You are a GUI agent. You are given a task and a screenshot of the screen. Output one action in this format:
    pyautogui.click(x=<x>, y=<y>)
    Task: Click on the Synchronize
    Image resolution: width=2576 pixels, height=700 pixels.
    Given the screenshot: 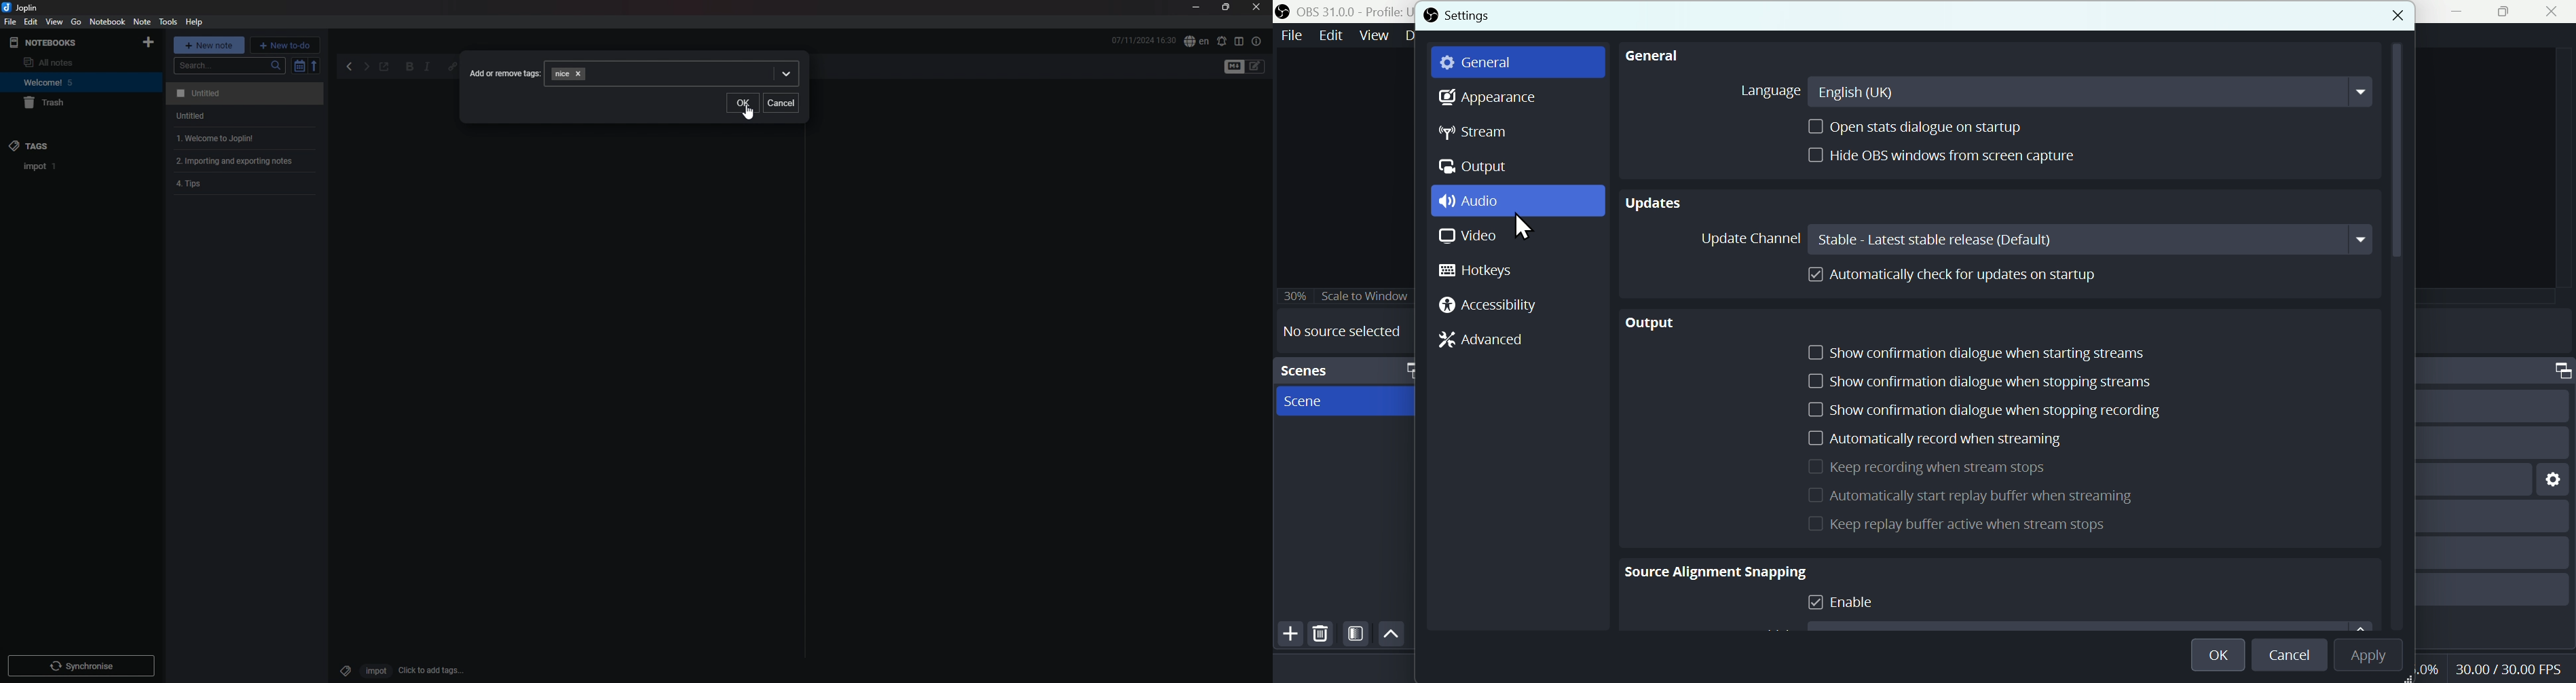 What is the action you would take?
    pyautogui.click(x=84, y=668)
    